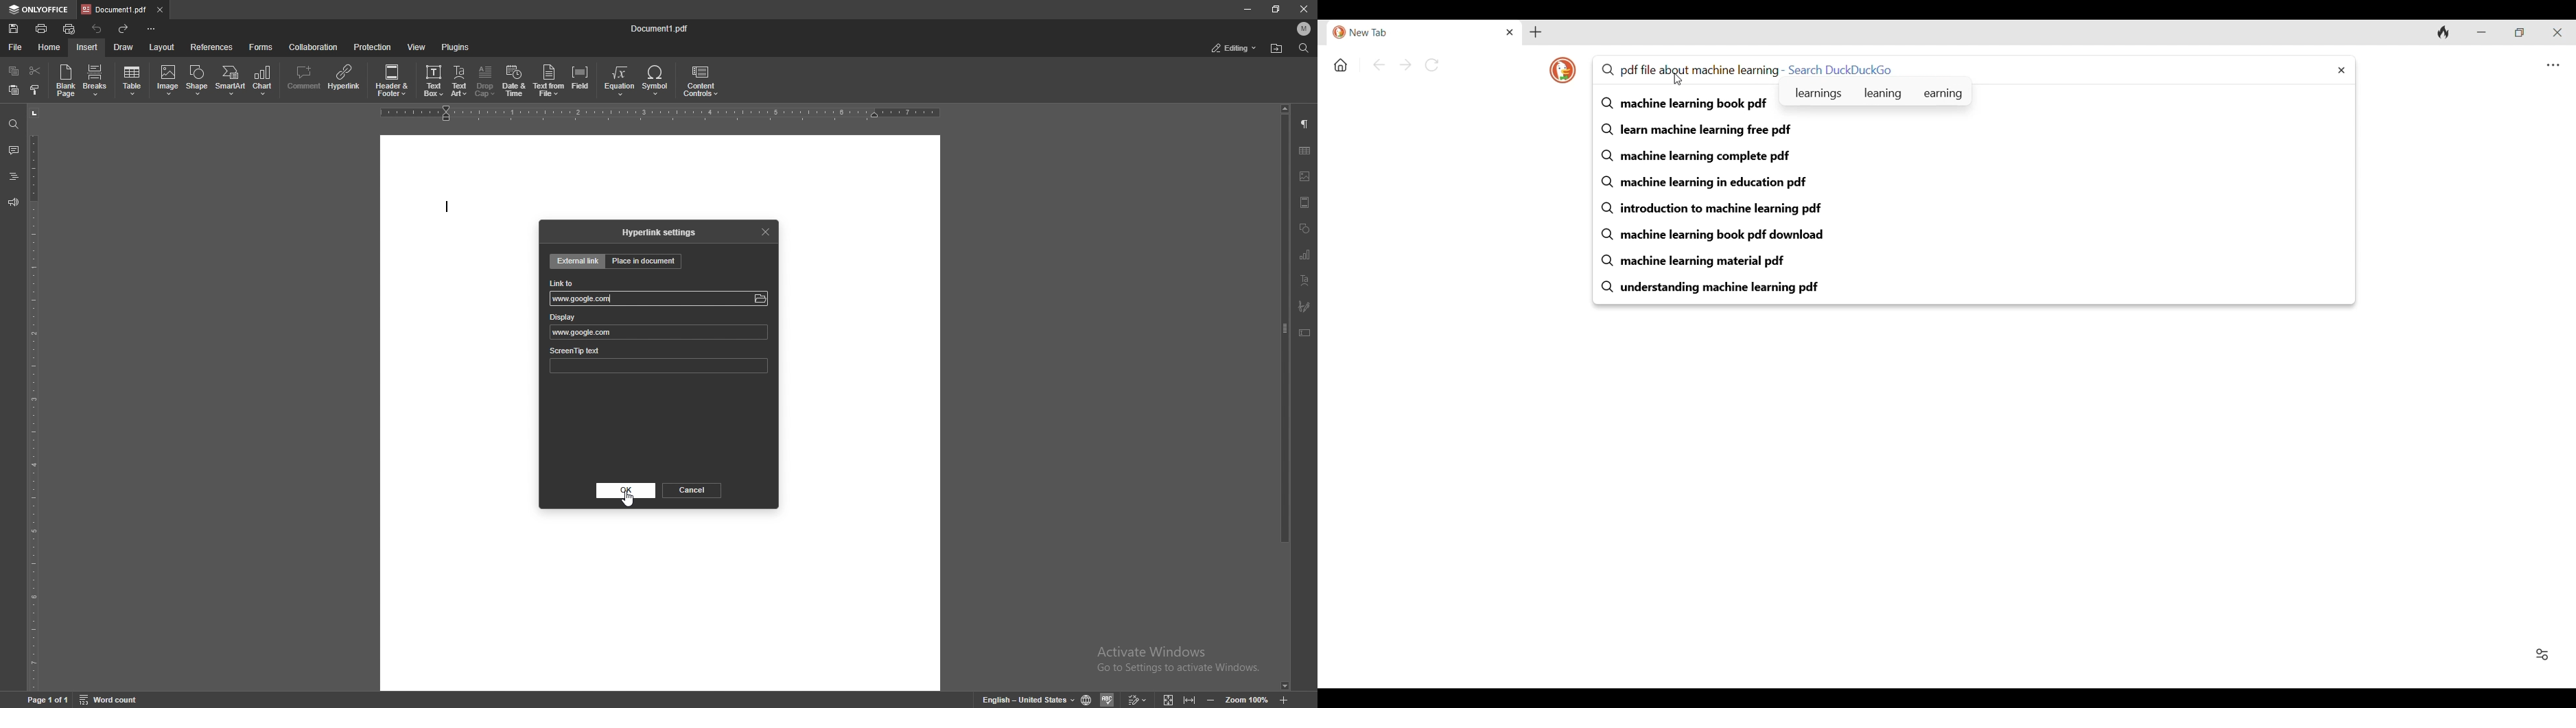 The image size is (2576, 728). What do you see at coordinates (644, 261) in the screenshot?
I see `place in document` at bounding box center [644, 261].